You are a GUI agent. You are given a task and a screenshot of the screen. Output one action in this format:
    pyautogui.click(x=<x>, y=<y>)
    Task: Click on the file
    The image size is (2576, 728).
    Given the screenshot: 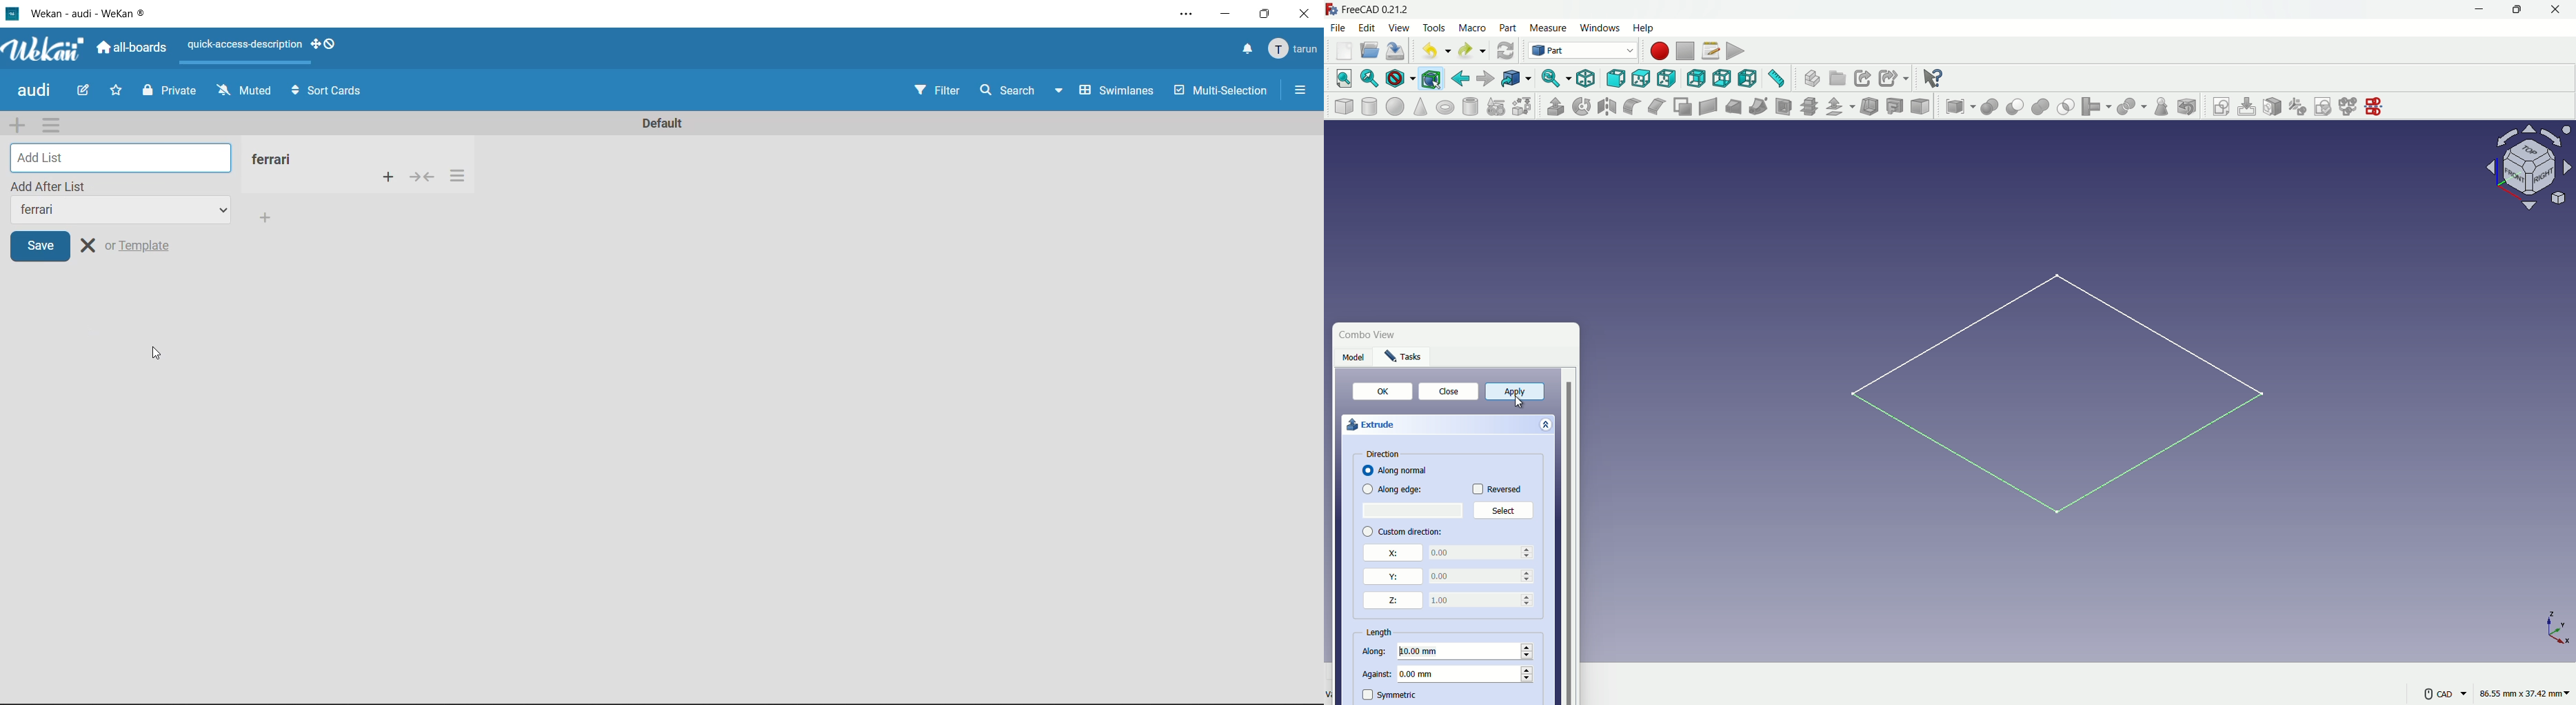 What is the action you would take?
    pyautogui.click(x=1338, y=28)
    